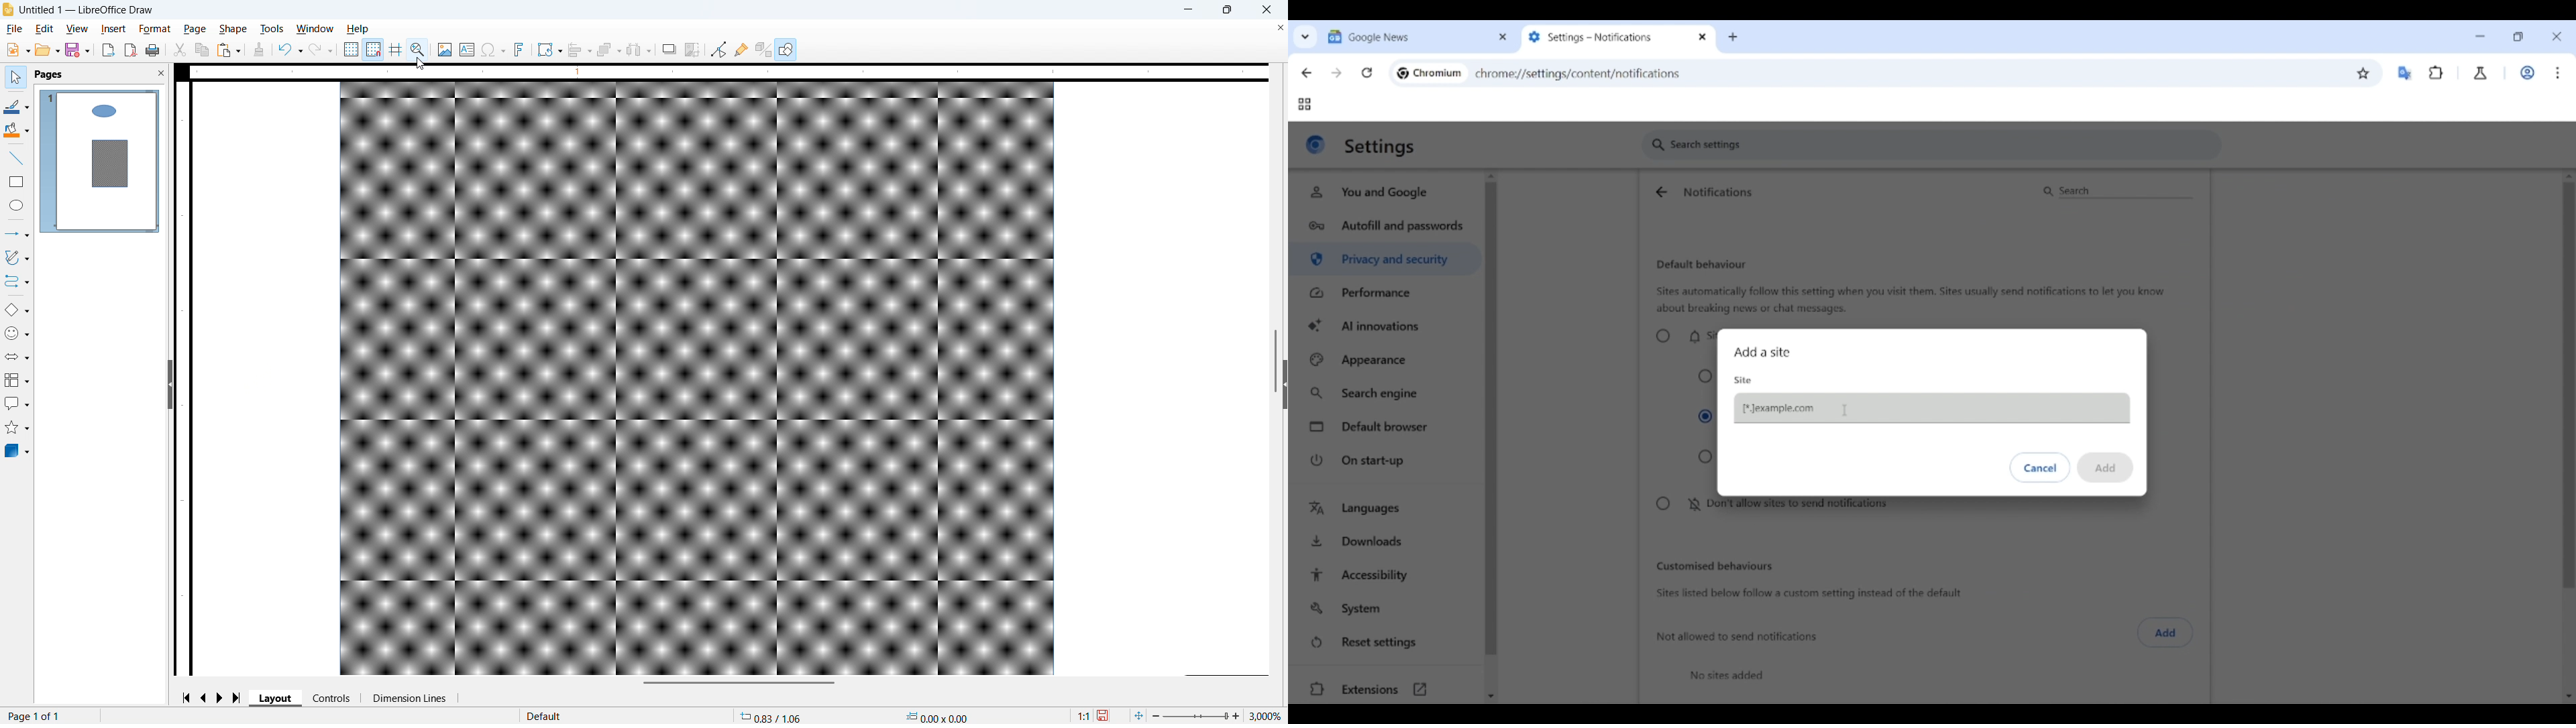 The width and height of the screenshot is (2576, 728). I want to click on previous page , so click(205, 697).